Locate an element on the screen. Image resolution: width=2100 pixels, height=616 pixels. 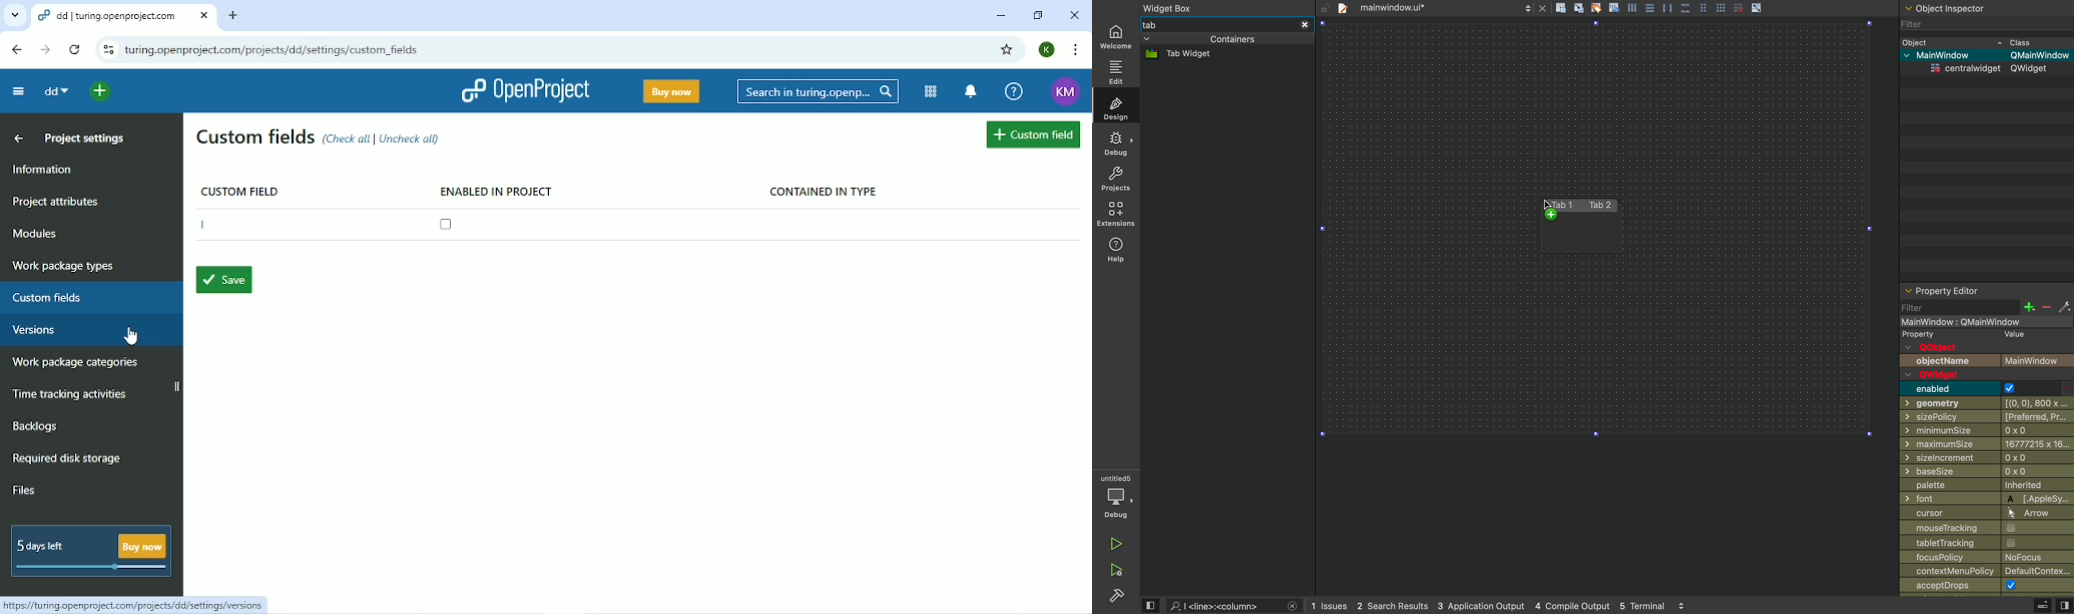
Enabled in project is located at coordinates (496, 191).